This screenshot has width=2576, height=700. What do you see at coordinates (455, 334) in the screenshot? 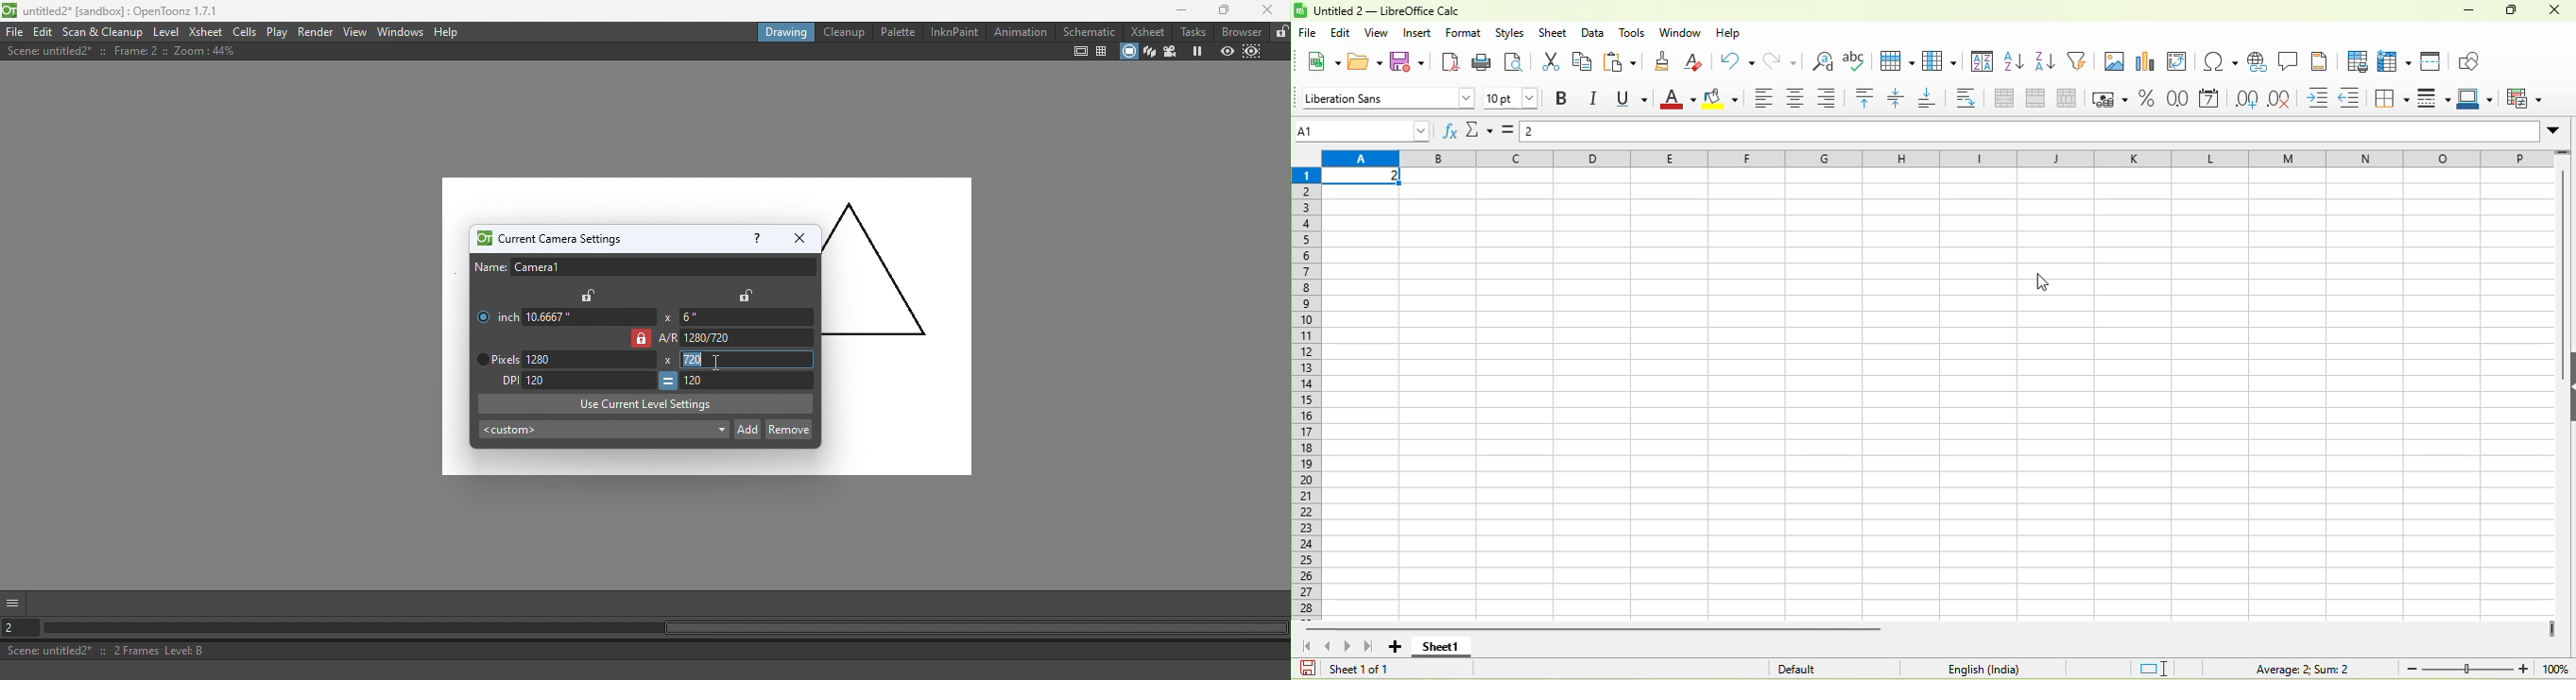
I see `canvas` at bounding box center [455, 334].